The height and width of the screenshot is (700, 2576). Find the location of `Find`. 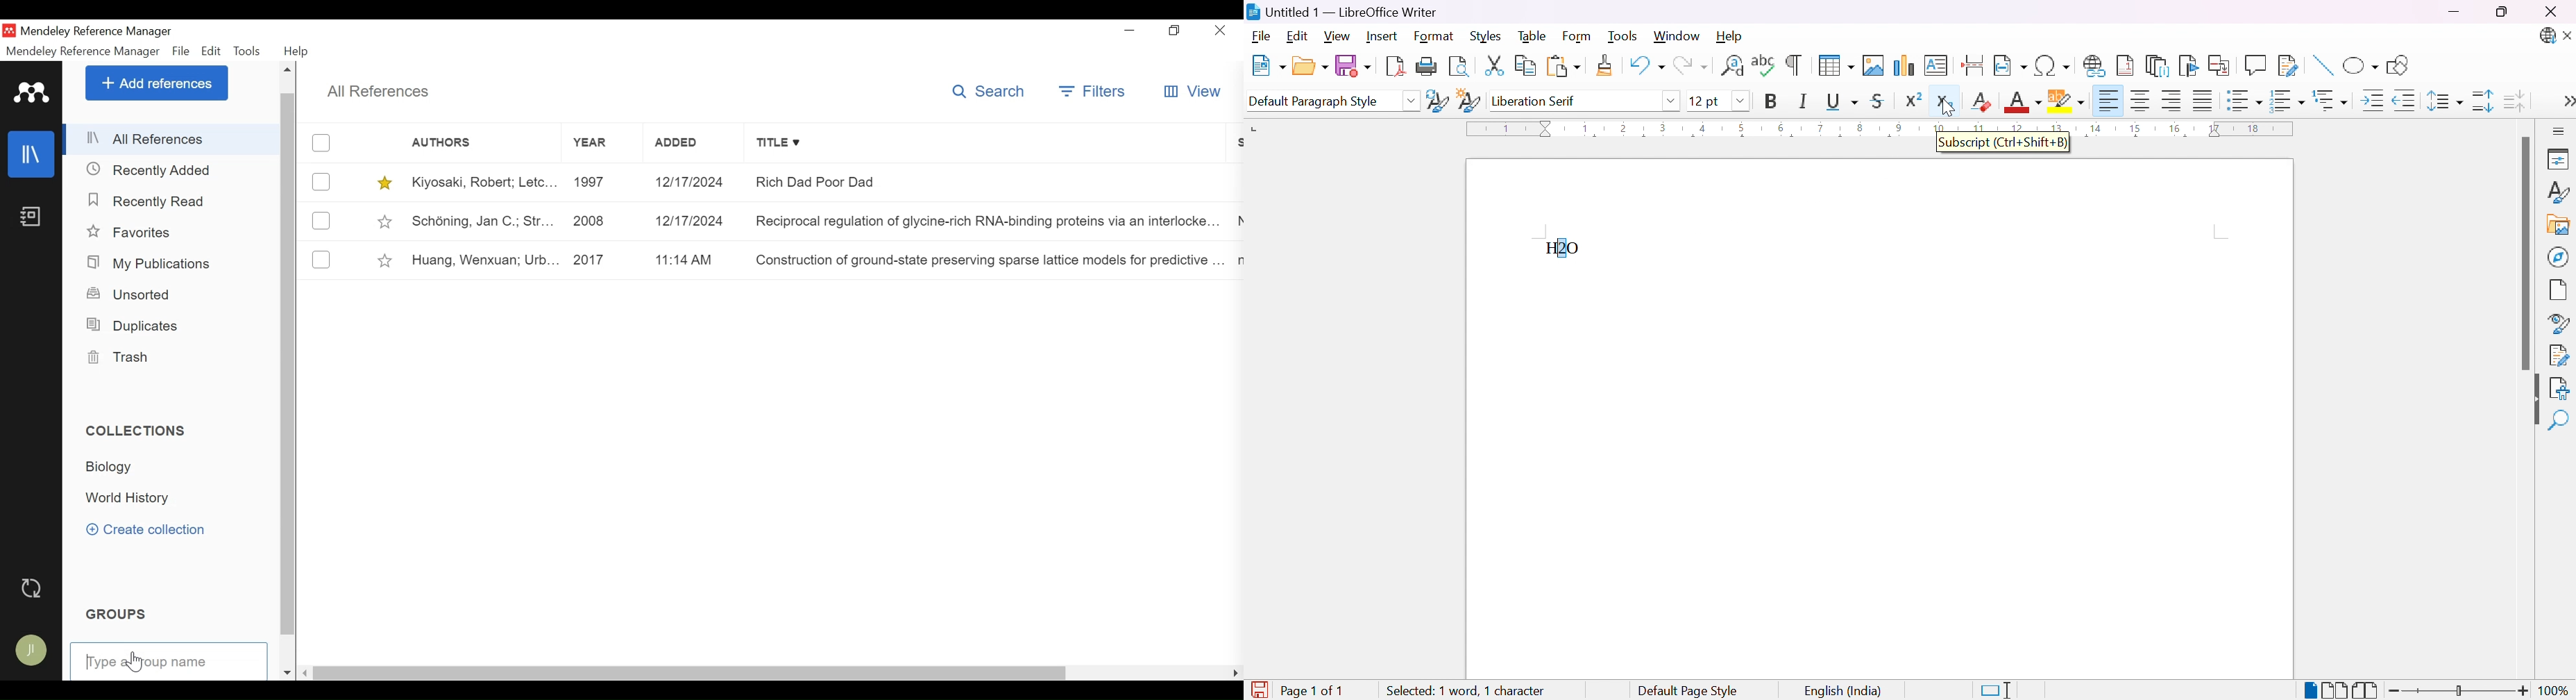

Find is located at coordinates (2559, 422).